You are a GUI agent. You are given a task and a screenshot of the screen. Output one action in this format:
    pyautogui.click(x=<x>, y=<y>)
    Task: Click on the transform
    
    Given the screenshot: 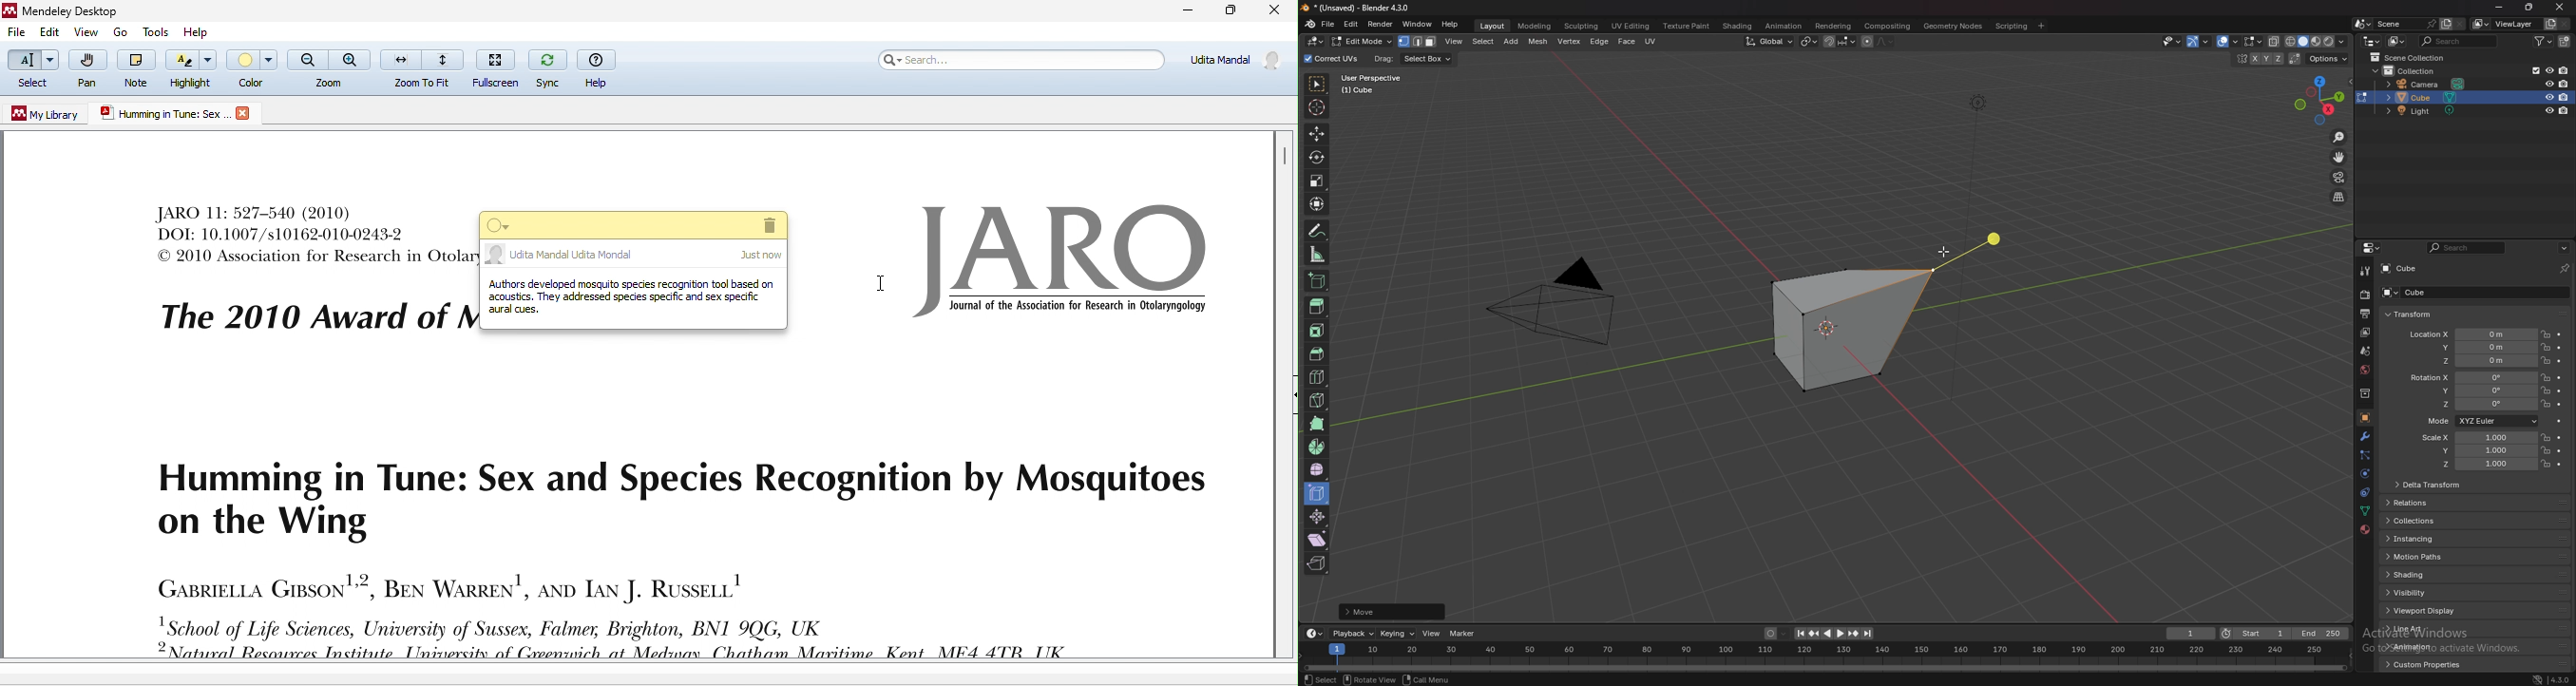 What is the action you would take?
    pyautogui.click(x=2411, y=314)
    